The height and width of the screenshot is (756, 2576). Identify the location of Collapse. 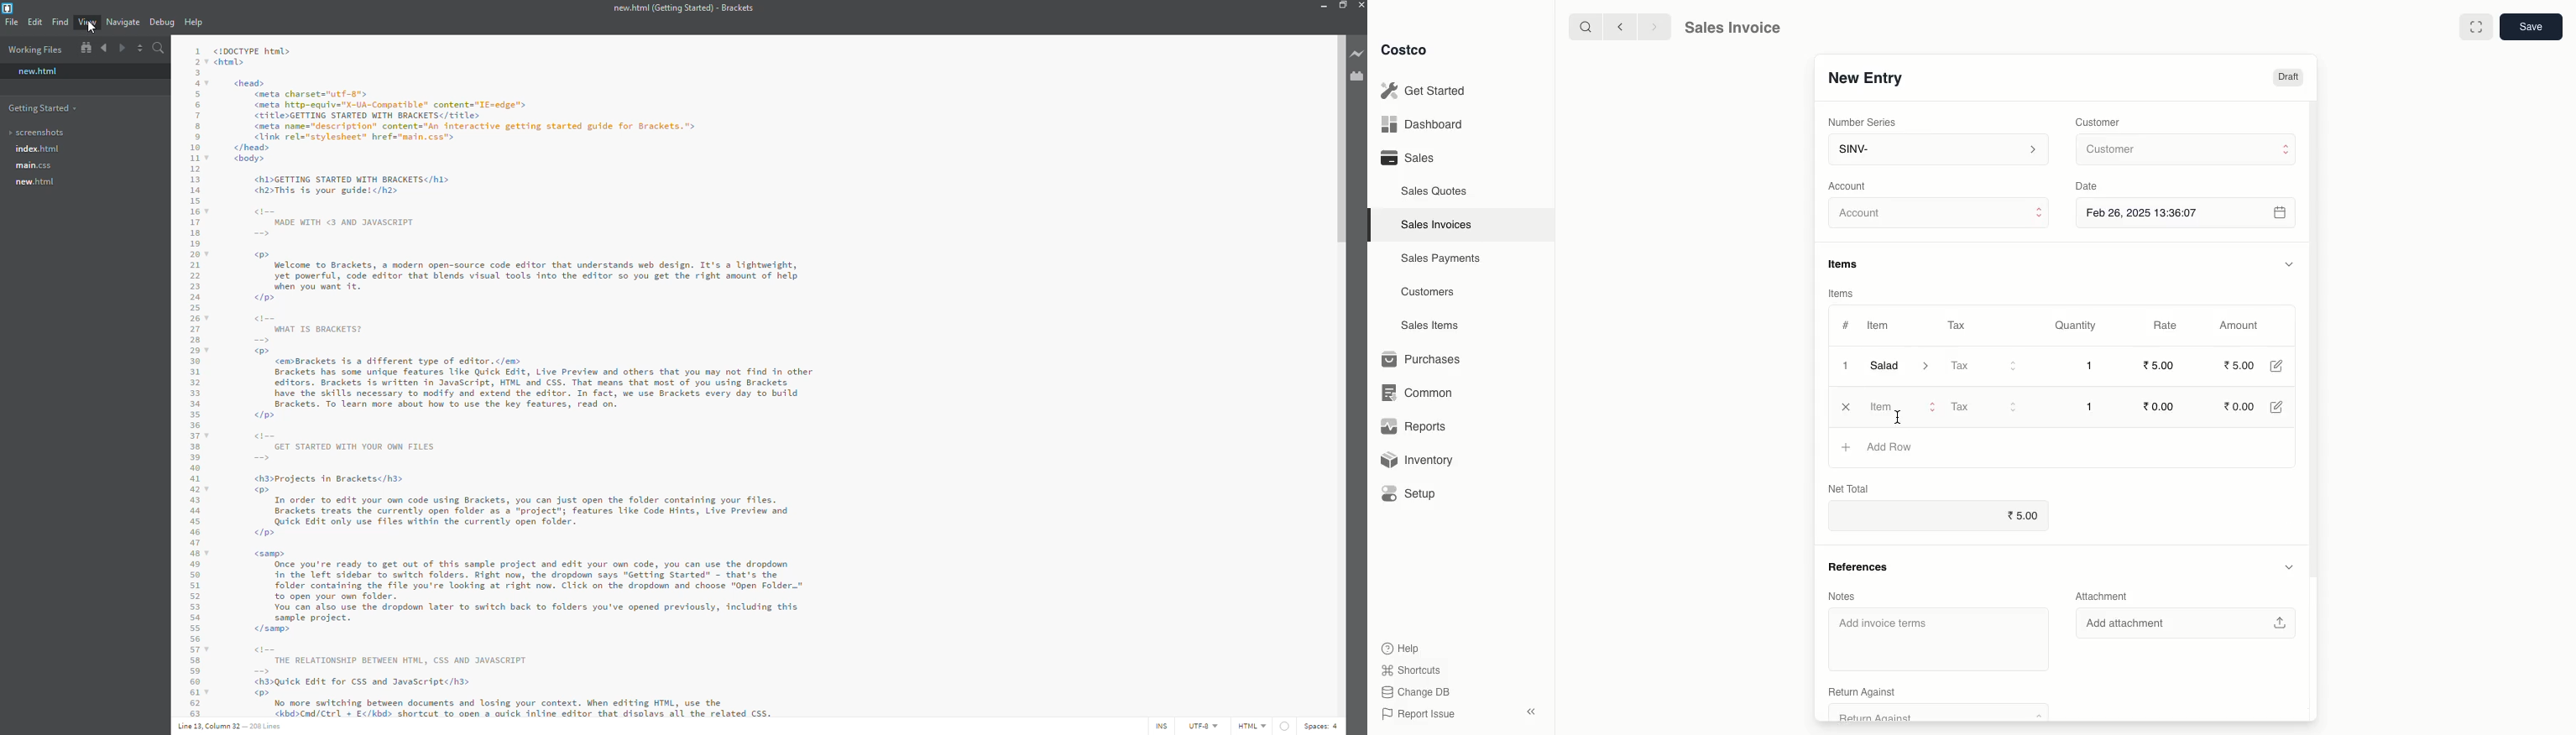
(1533, 712).